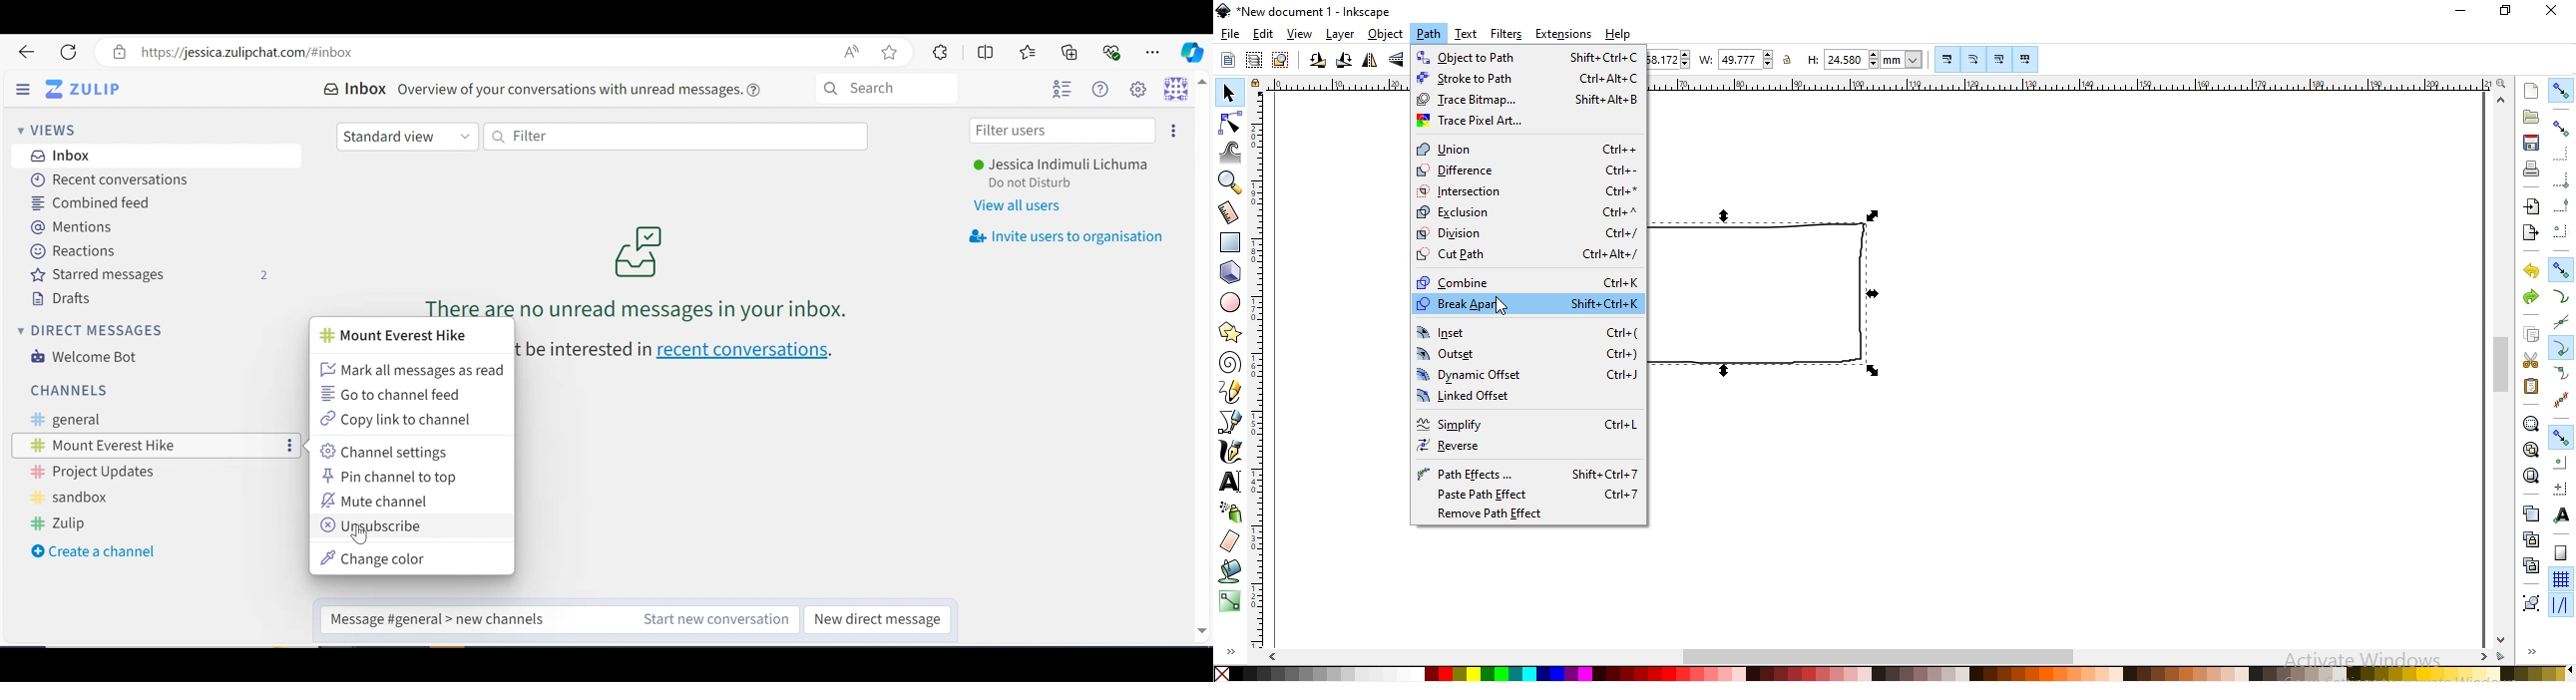 This screenshot has width=2576, height=700. Describe the element at coordinates (2531, 170) in the screenshot. I see `print document` at that location.